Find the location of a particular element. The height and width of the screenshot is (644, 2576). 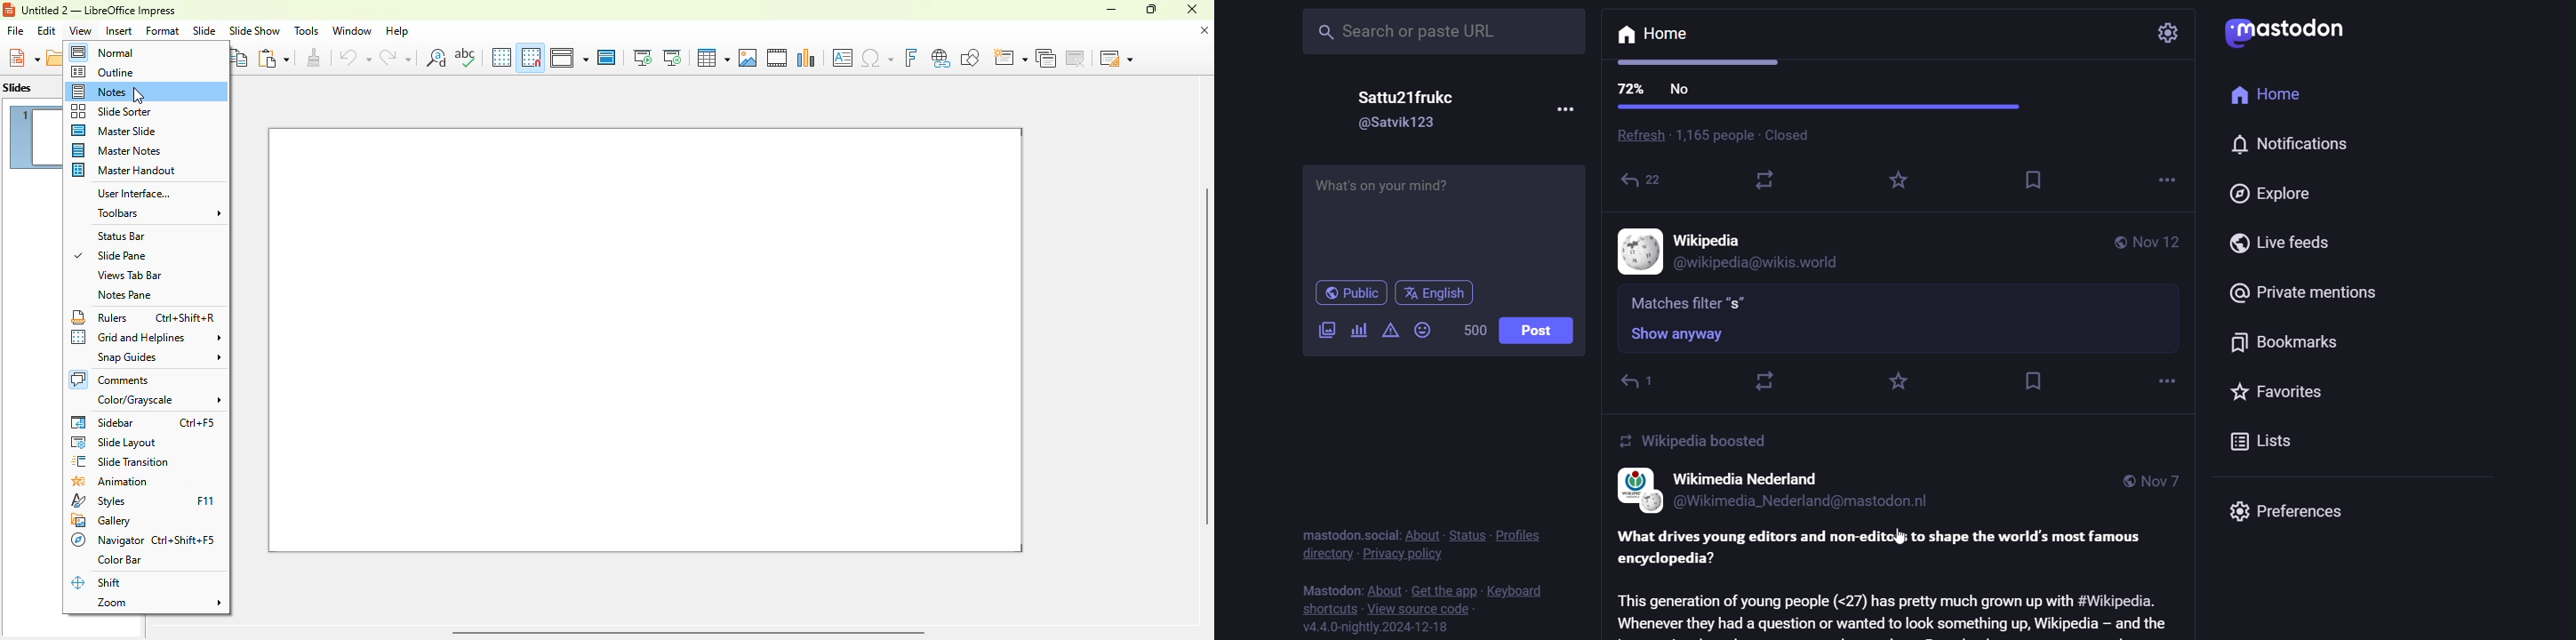

file is located at coordinates (15, 31).